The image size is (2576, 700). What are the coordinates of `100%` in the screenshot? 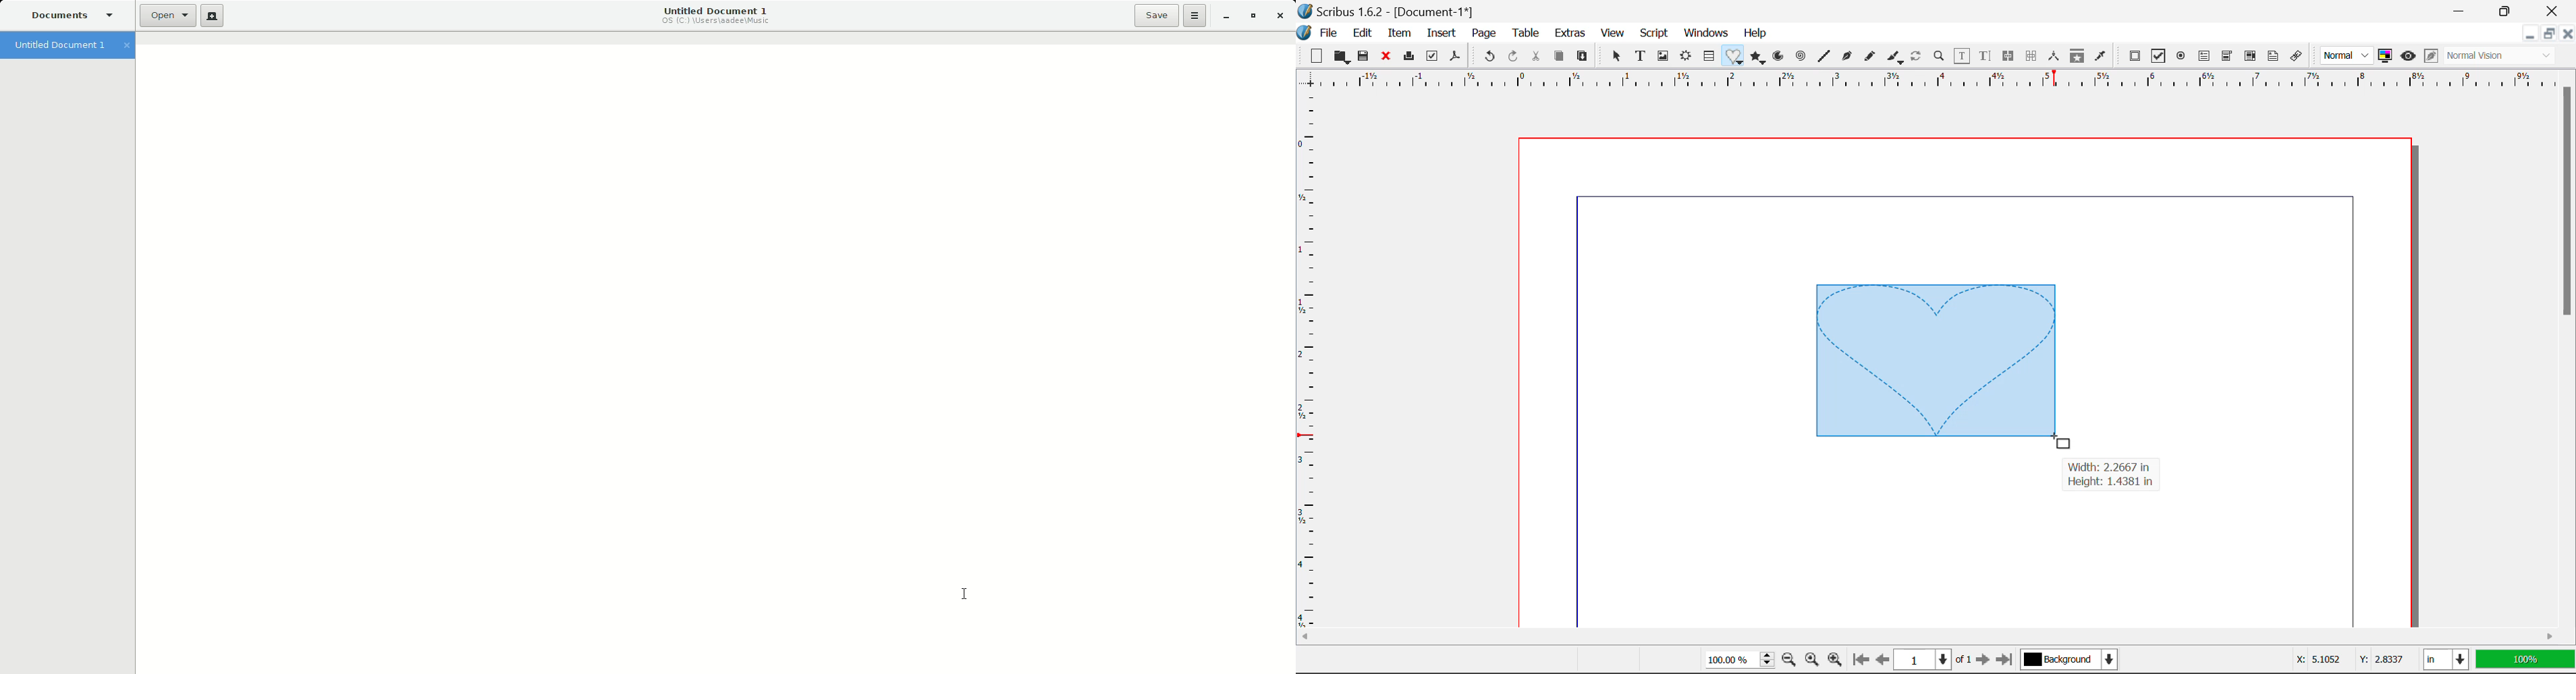 It's located at (1736, 661).